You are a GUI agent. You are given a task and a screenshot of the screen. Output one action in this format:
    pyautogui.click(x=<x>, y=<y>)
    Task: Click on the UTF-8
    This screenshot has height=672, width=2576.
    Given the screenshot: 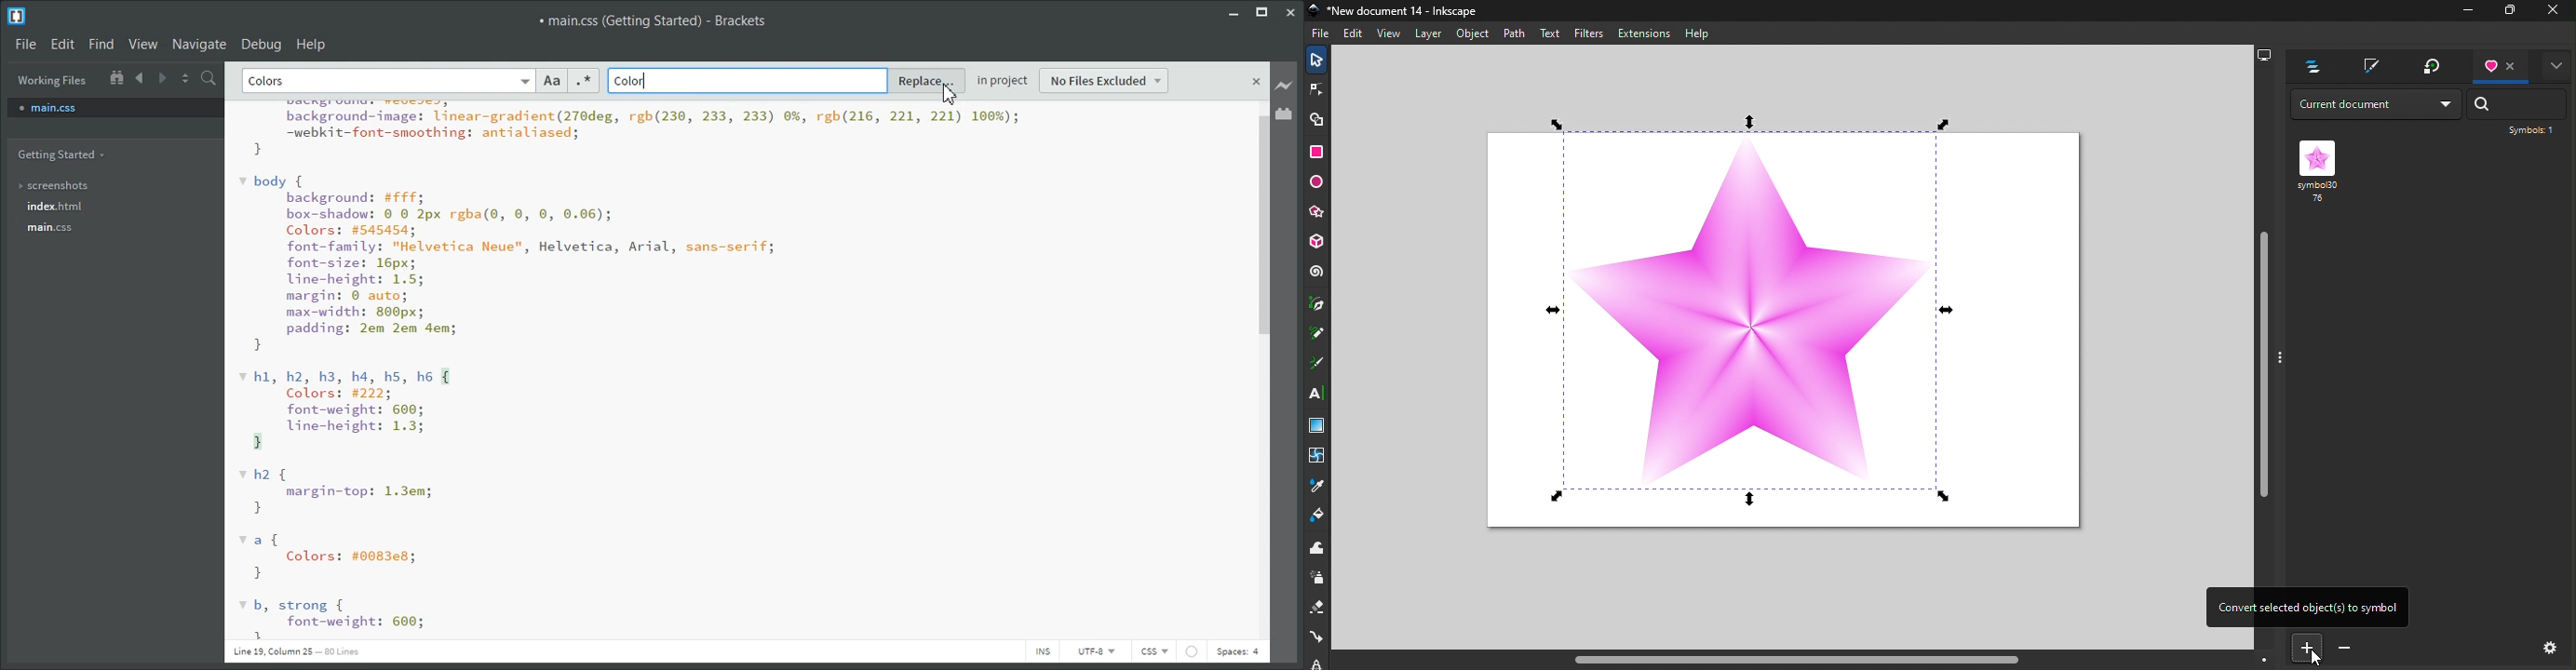 What is the action you would take?
    pyautogui.click(x=1094, y=651)
    